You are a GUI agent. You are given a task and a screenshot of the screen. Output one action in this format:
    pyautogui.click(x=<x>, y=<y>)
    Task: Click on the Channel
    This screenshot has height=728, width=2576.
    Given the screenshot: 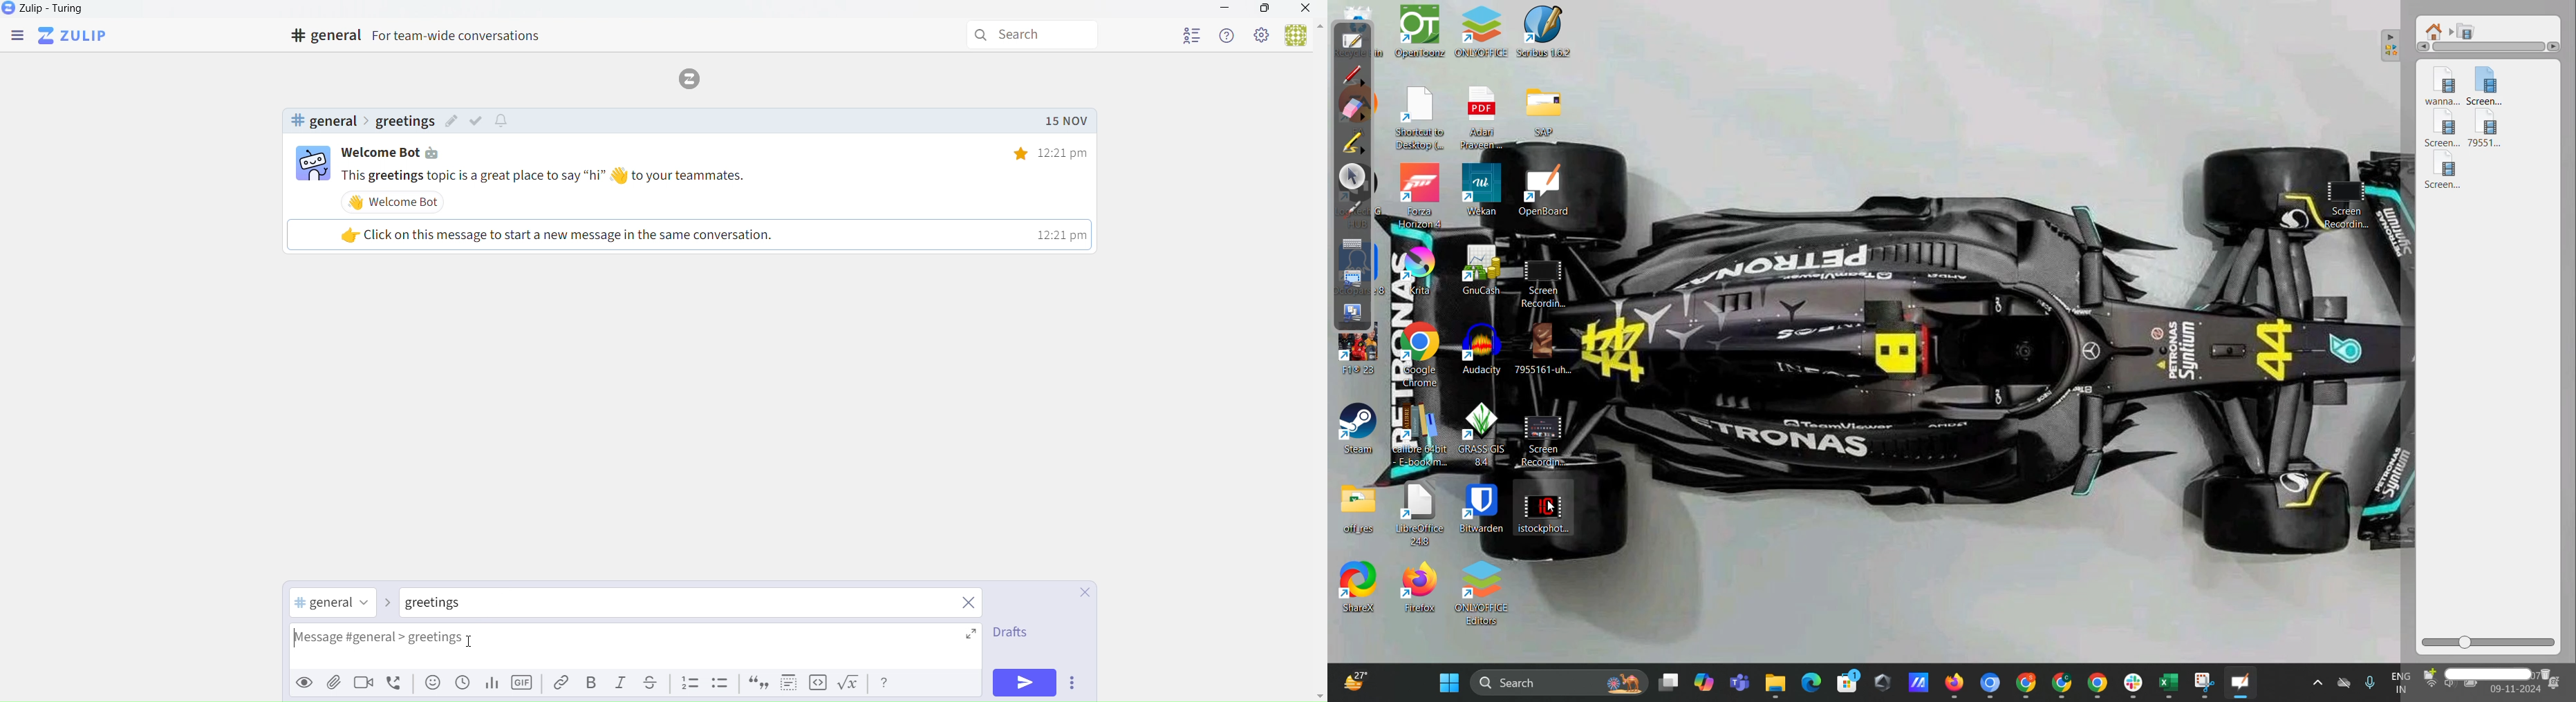 What is the action you would take?
    pyautogui.click(x=334, y=604)
    